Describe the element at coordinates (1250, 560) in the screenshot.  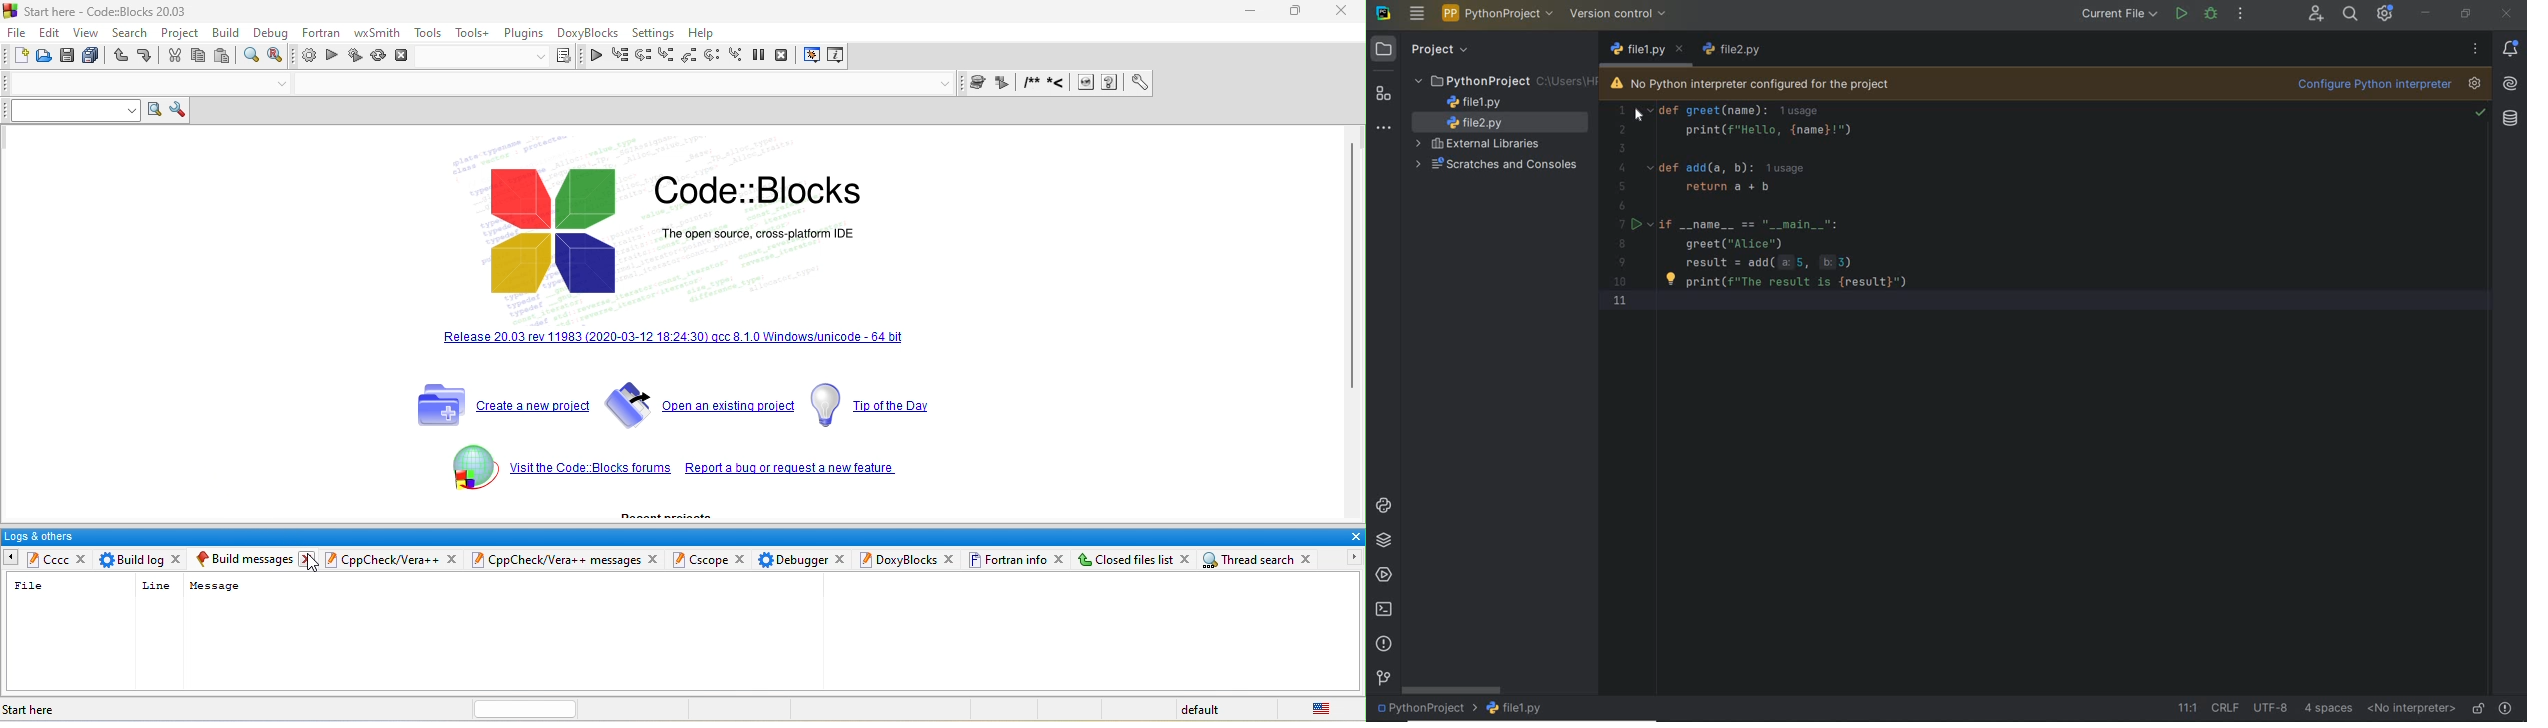
I see `thread search` at that location.